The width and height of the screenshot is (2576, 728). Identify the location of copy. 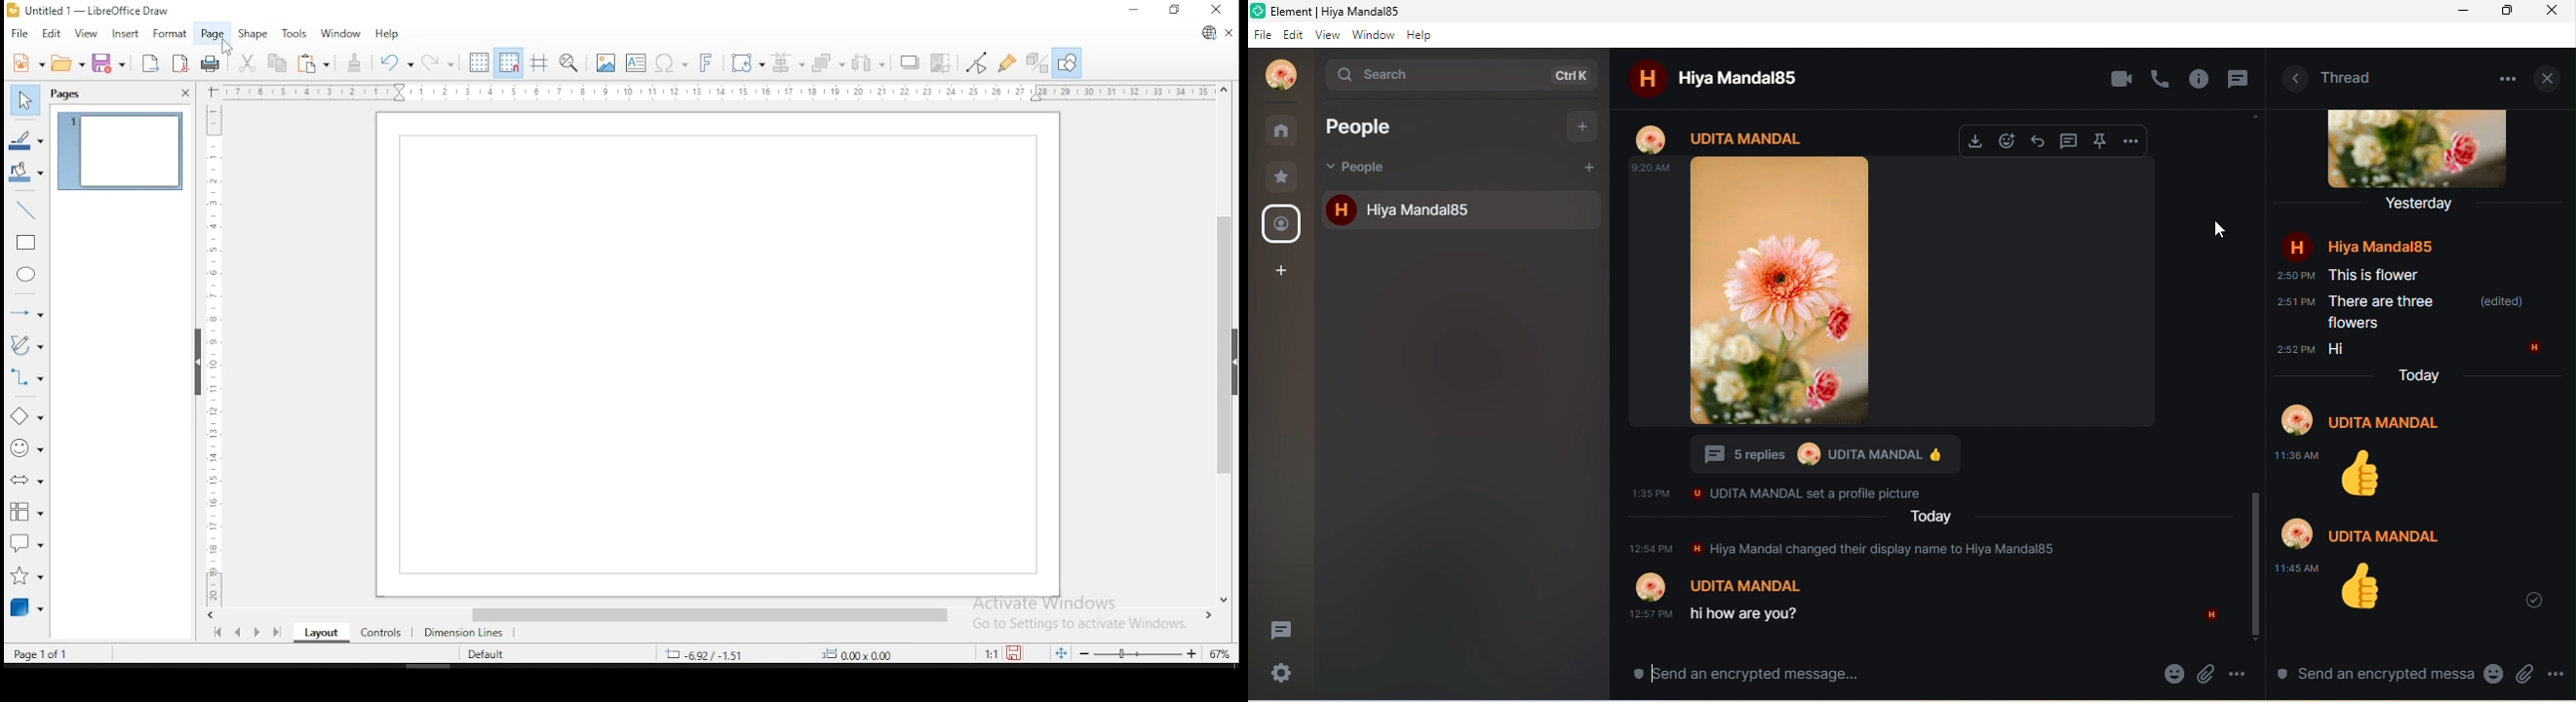
(275, 65).